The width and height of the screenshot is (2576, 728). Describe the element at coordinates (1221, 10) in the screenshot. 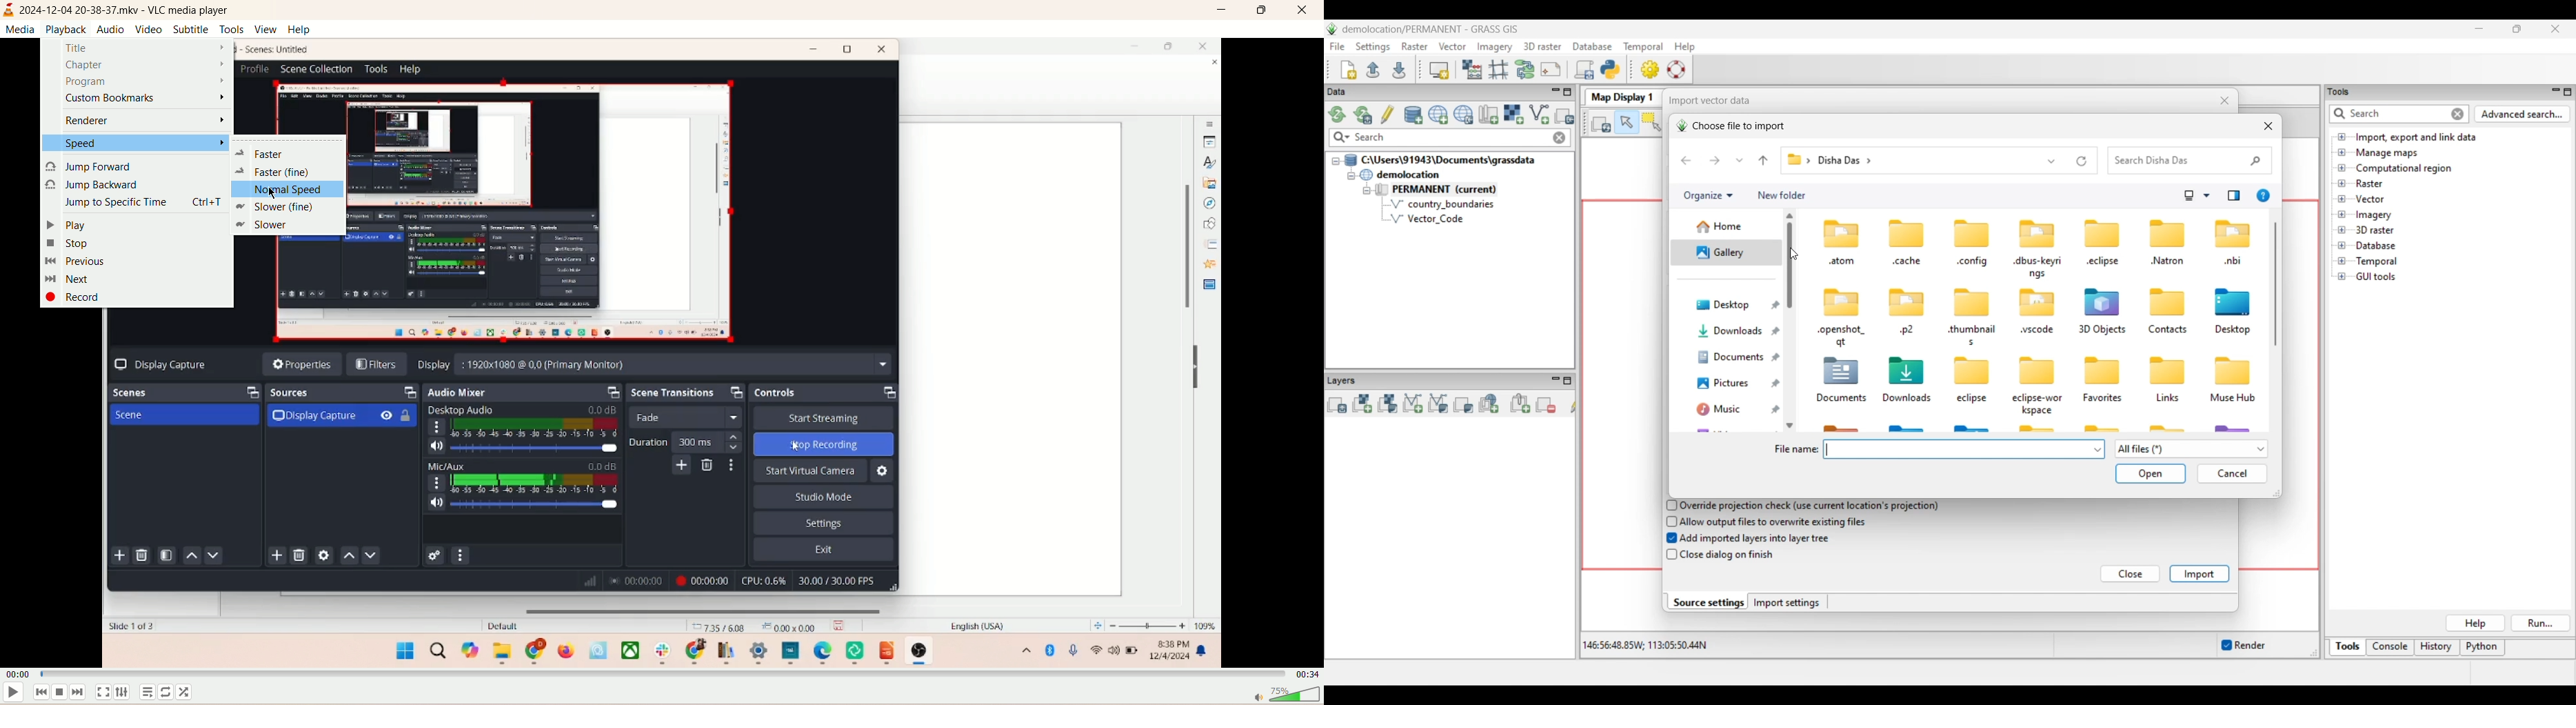

I see `minimize` at that location.